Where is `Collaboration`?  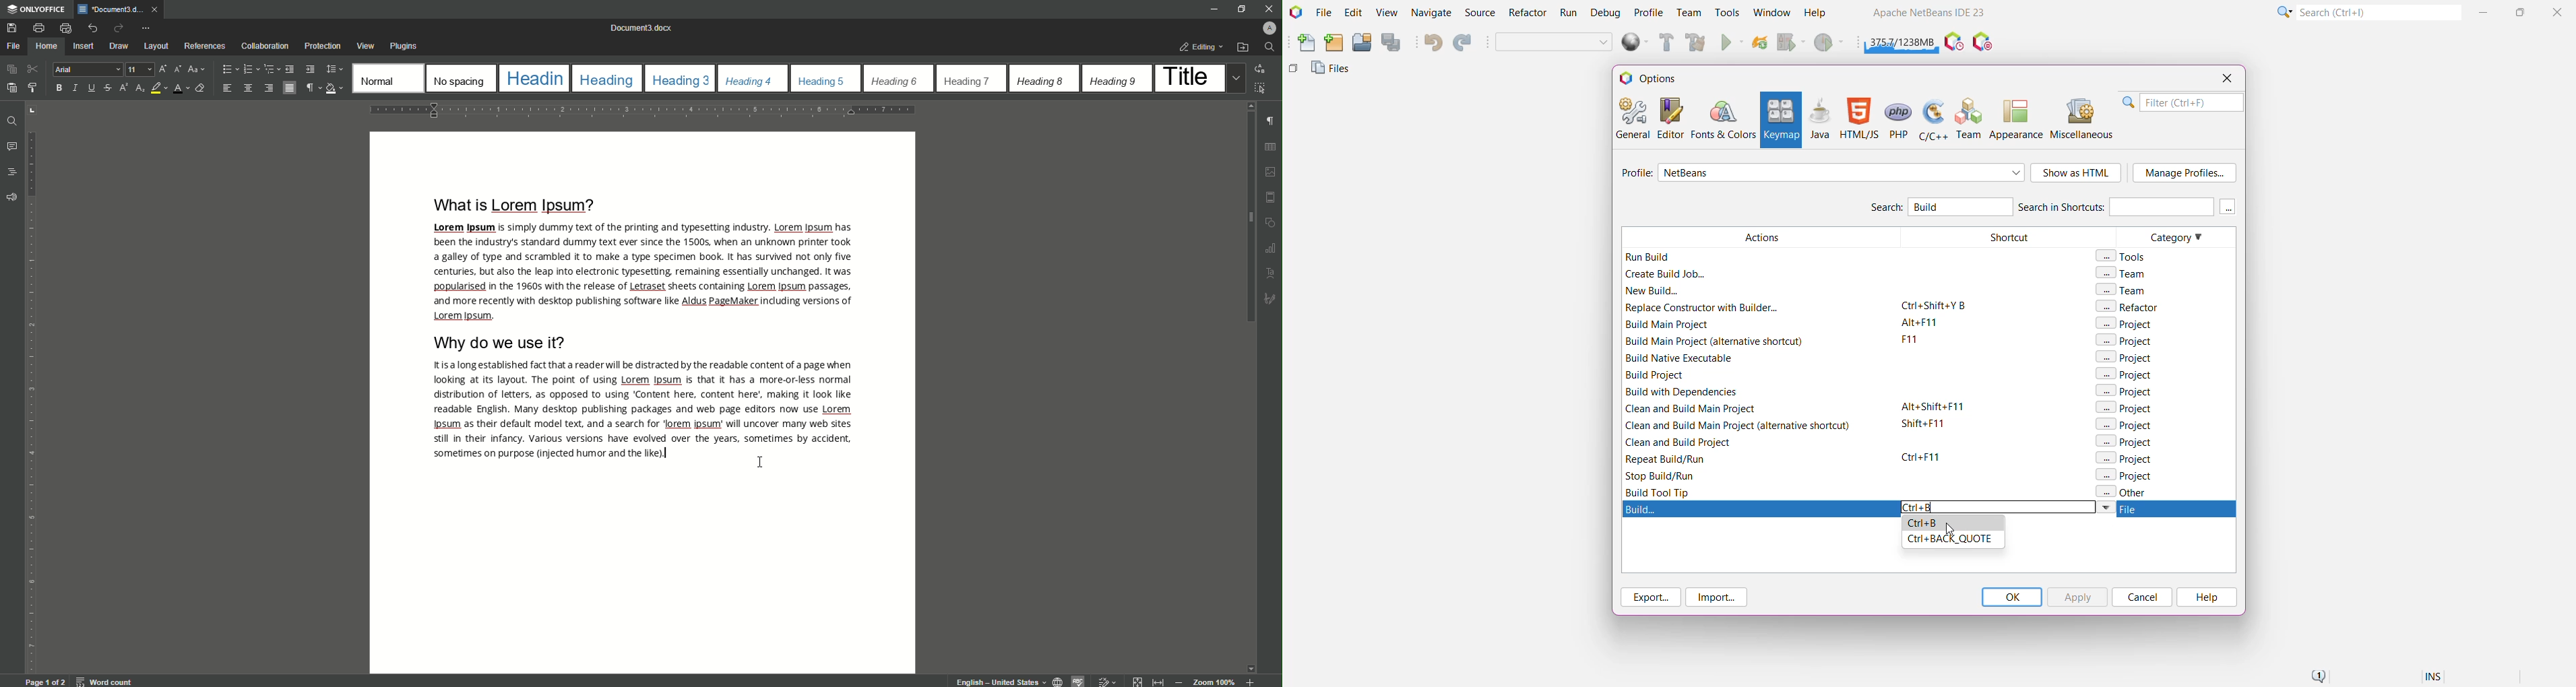
Collaboration is located at coordinates (264, 46).